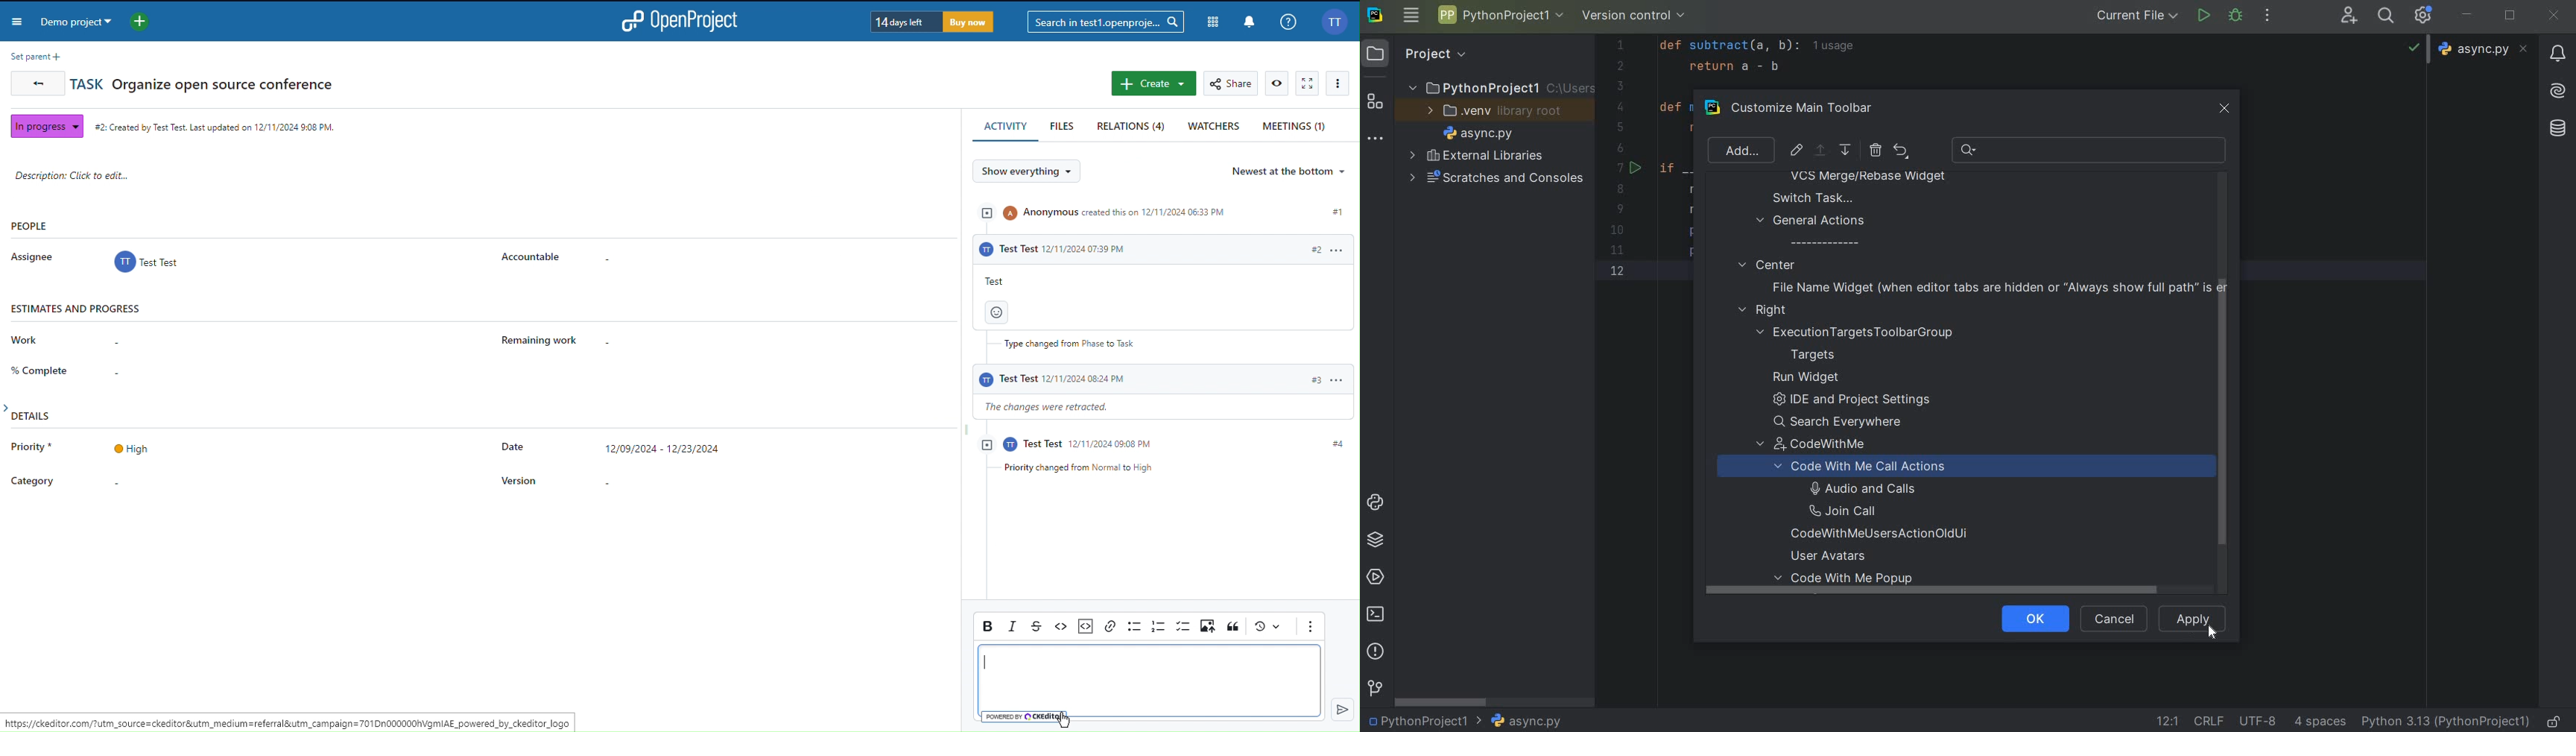 This screenshot has height=756, width=2576. I want to click on PROBLEMS, so click(1377, 653).